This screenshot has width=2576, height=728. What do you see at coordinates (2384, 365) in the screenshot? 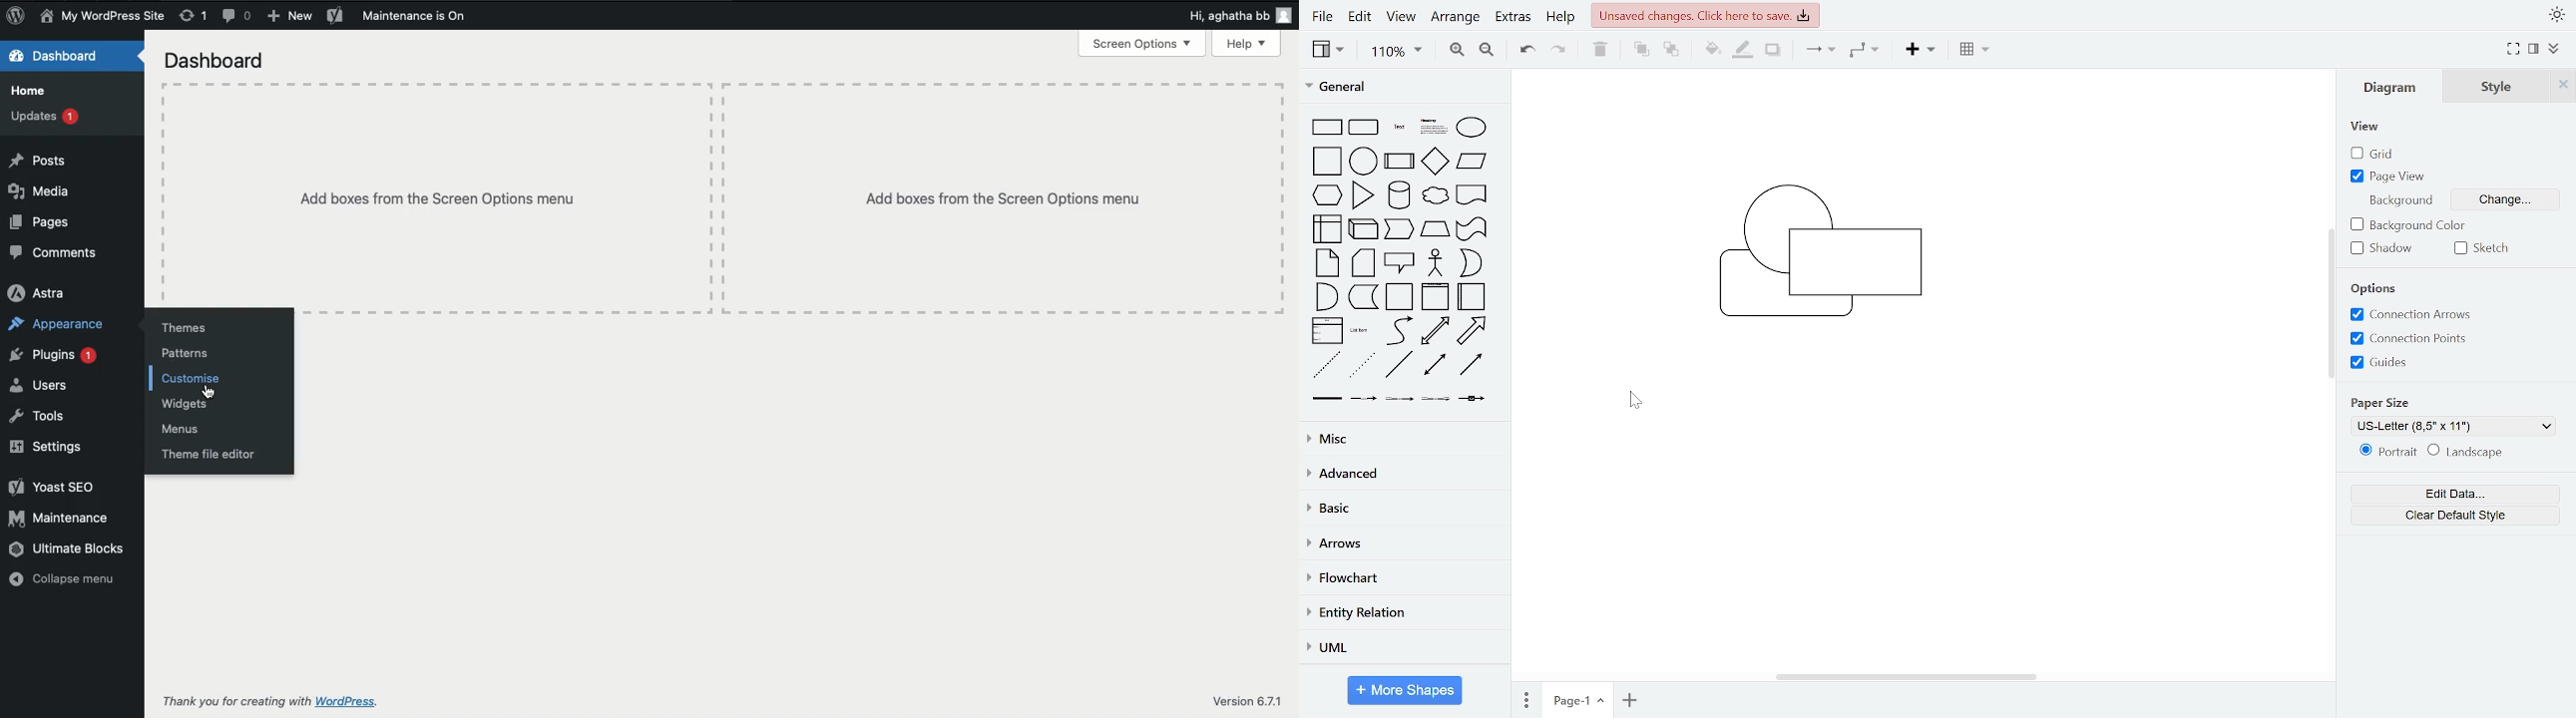
I see `guides` at bounding box center [2384, 365].